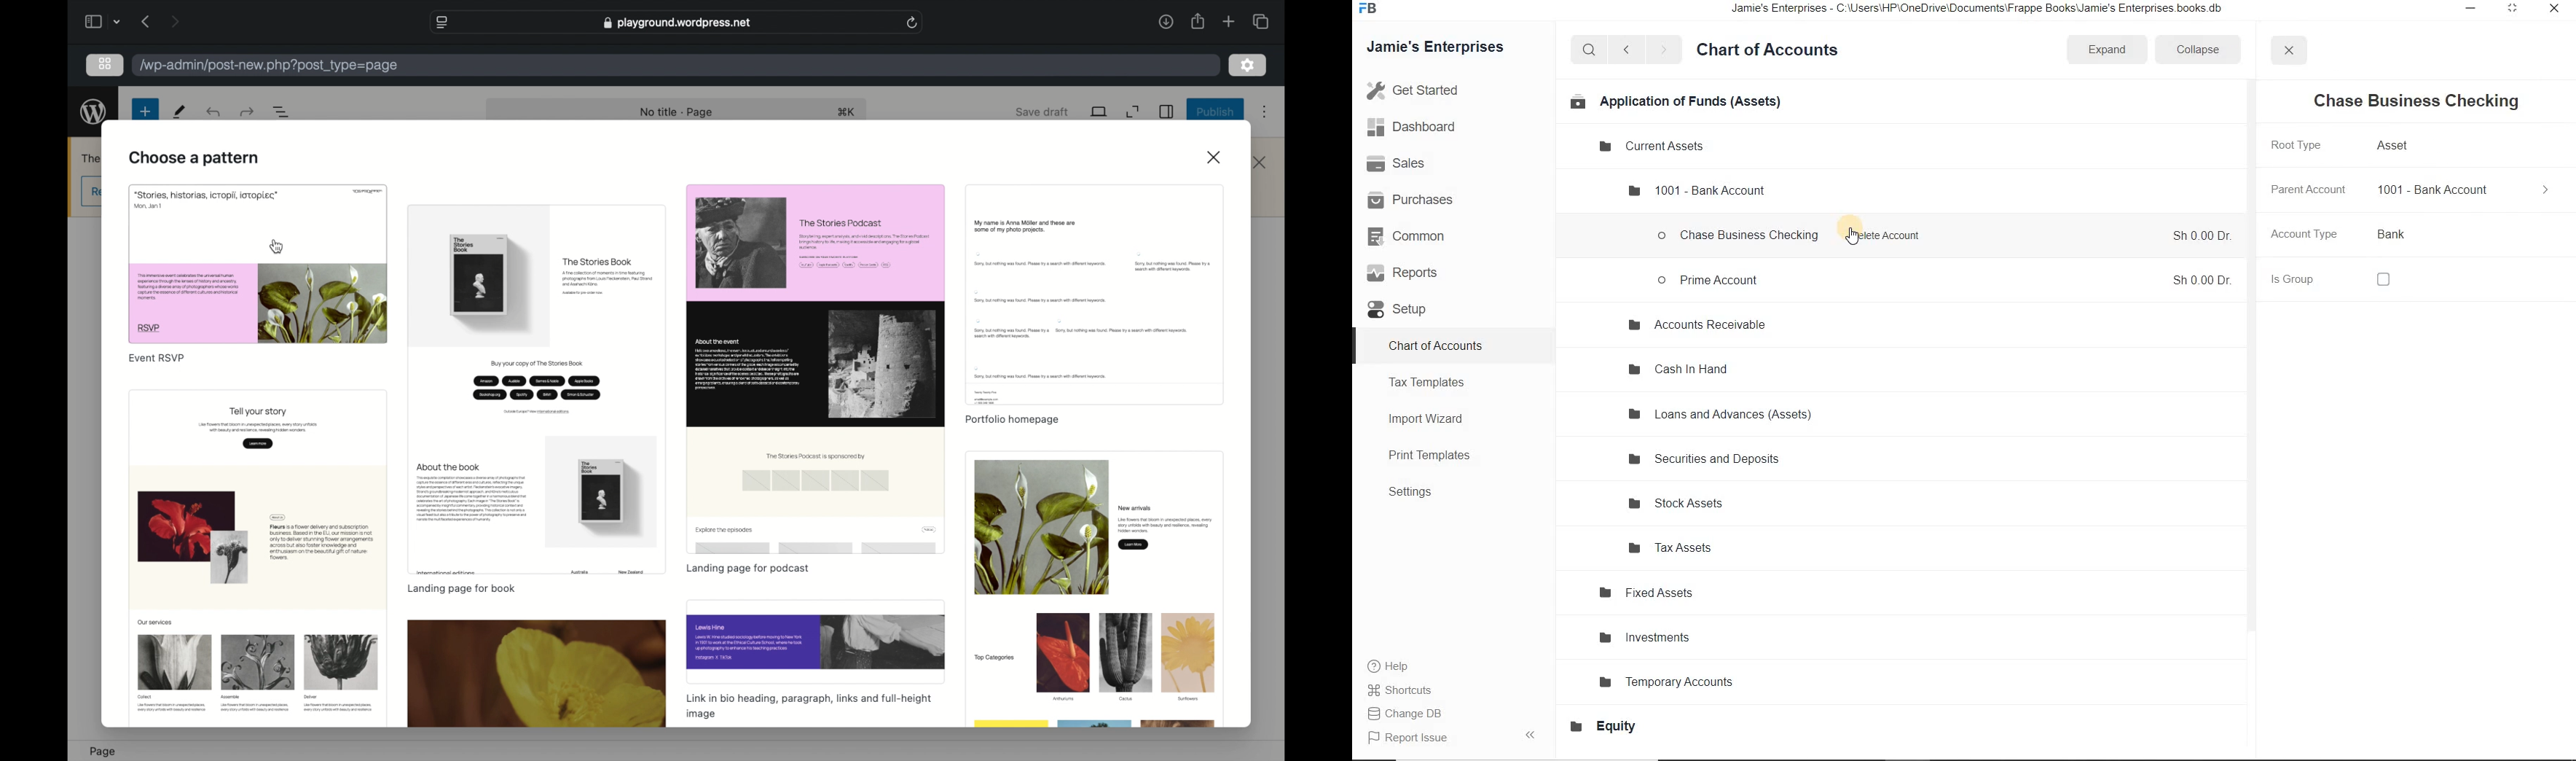 The width and height of the screenshot is (2576, 784). Describe the element at coordinates (1648, 638) in the screenshot. I see ` Investments` at that location.